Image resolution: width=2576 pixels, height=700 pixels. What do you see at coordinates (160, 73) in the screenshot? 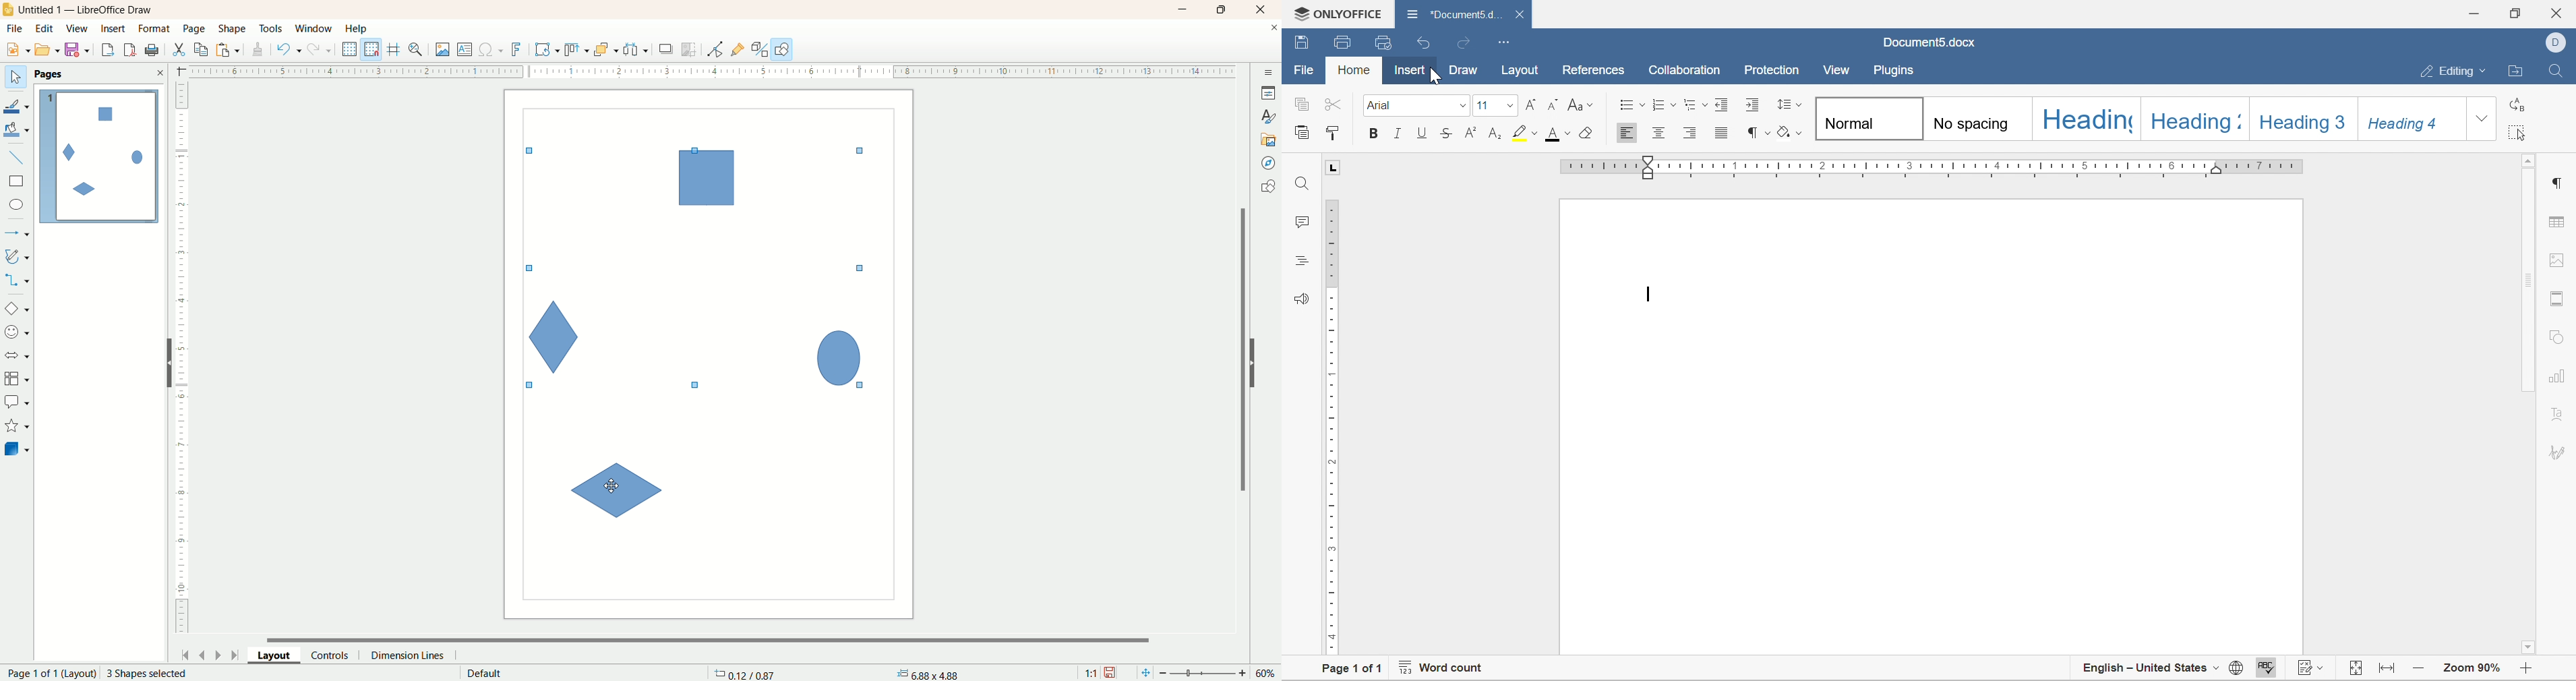
I see `close` at bounding box center [160, 73].